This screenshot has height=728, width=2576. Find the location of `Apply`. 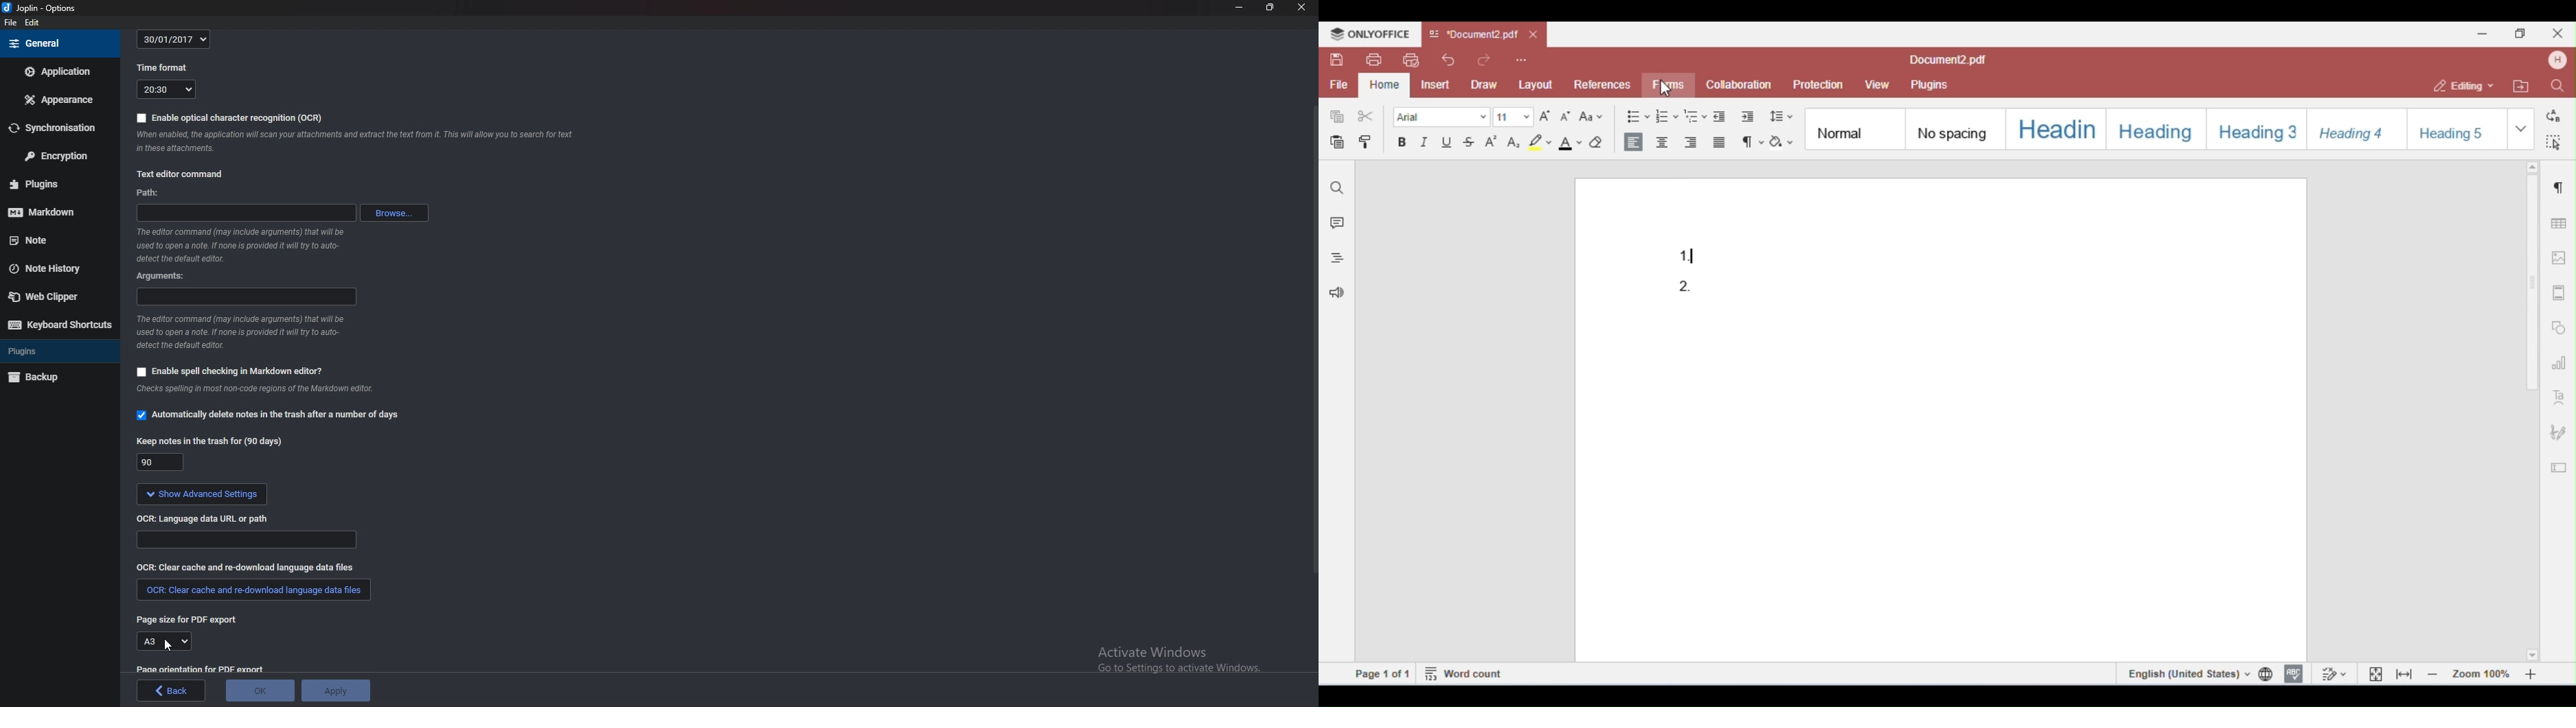

Apply is located at coordinates (336, 691).